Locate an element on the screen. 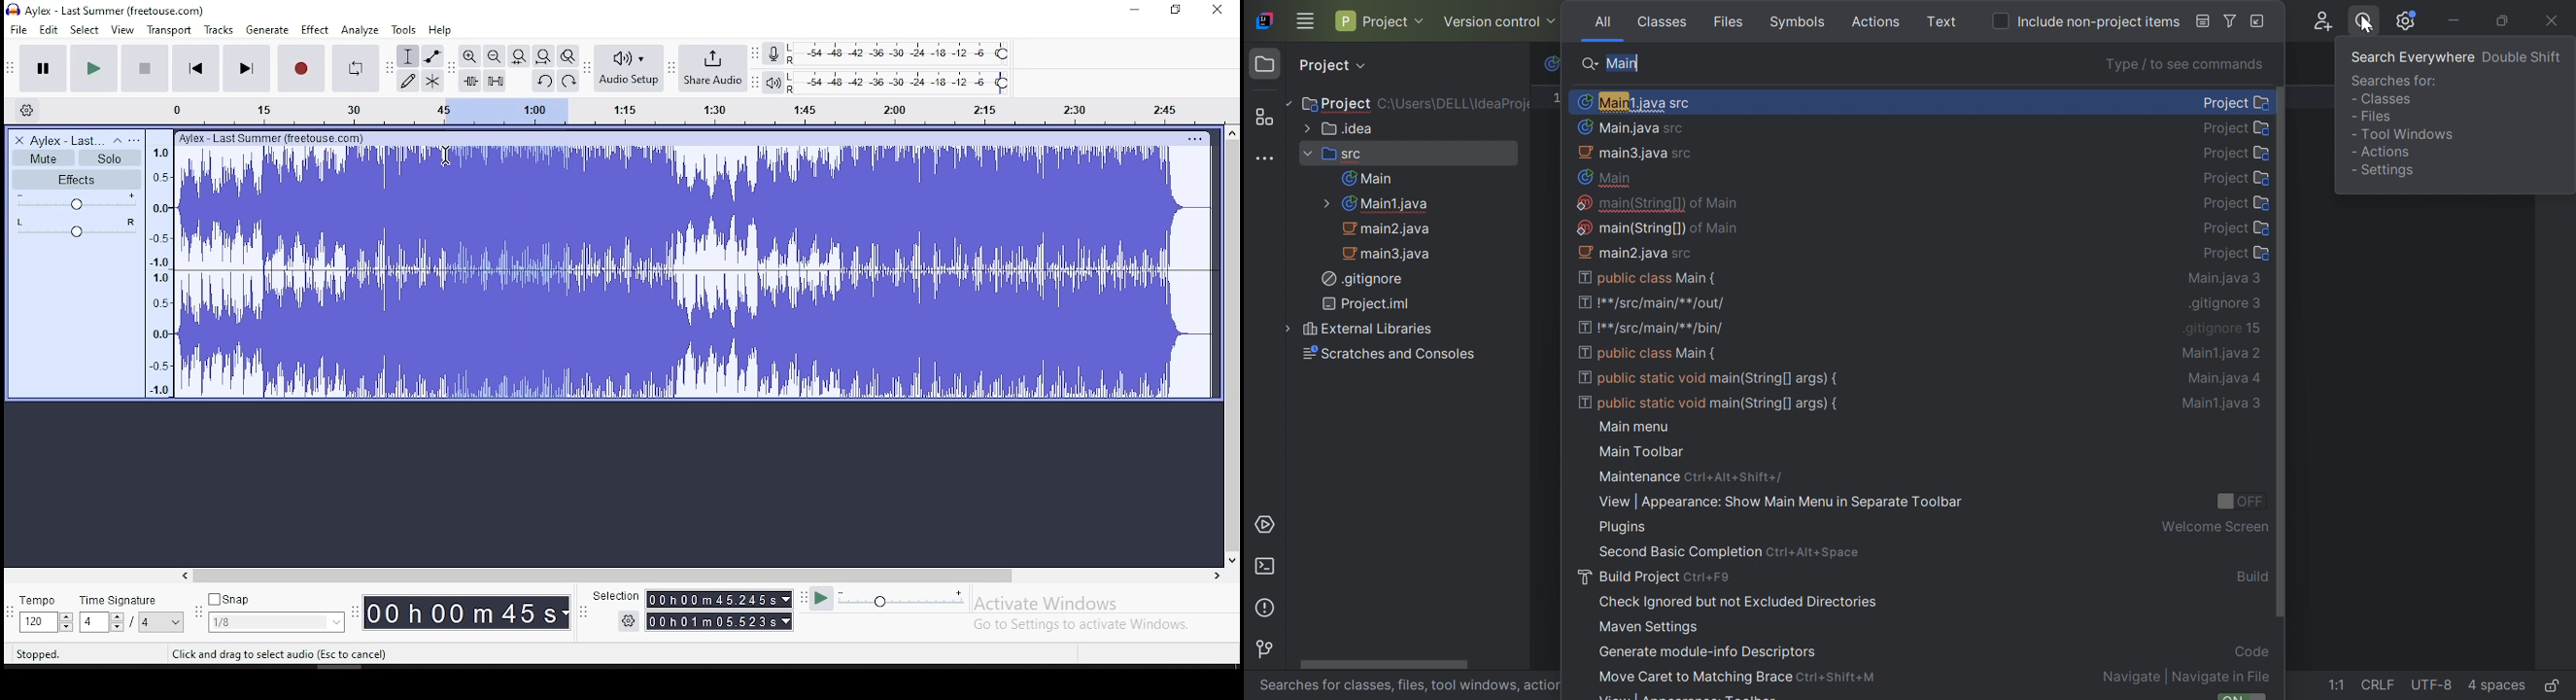 The height and width of the screenshot is (700, 2576). timeline is located at coordinates (163, 266).